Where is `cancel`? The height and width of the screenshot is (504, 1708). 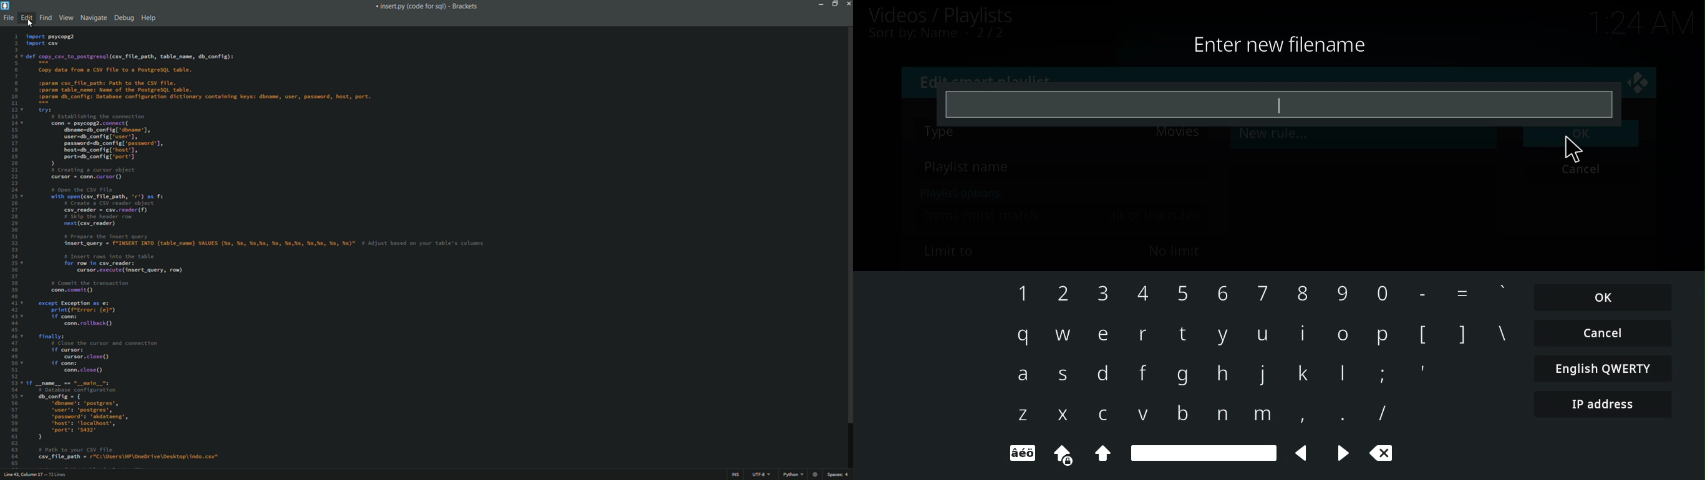
cancel is located at coordinates (1579, 170).